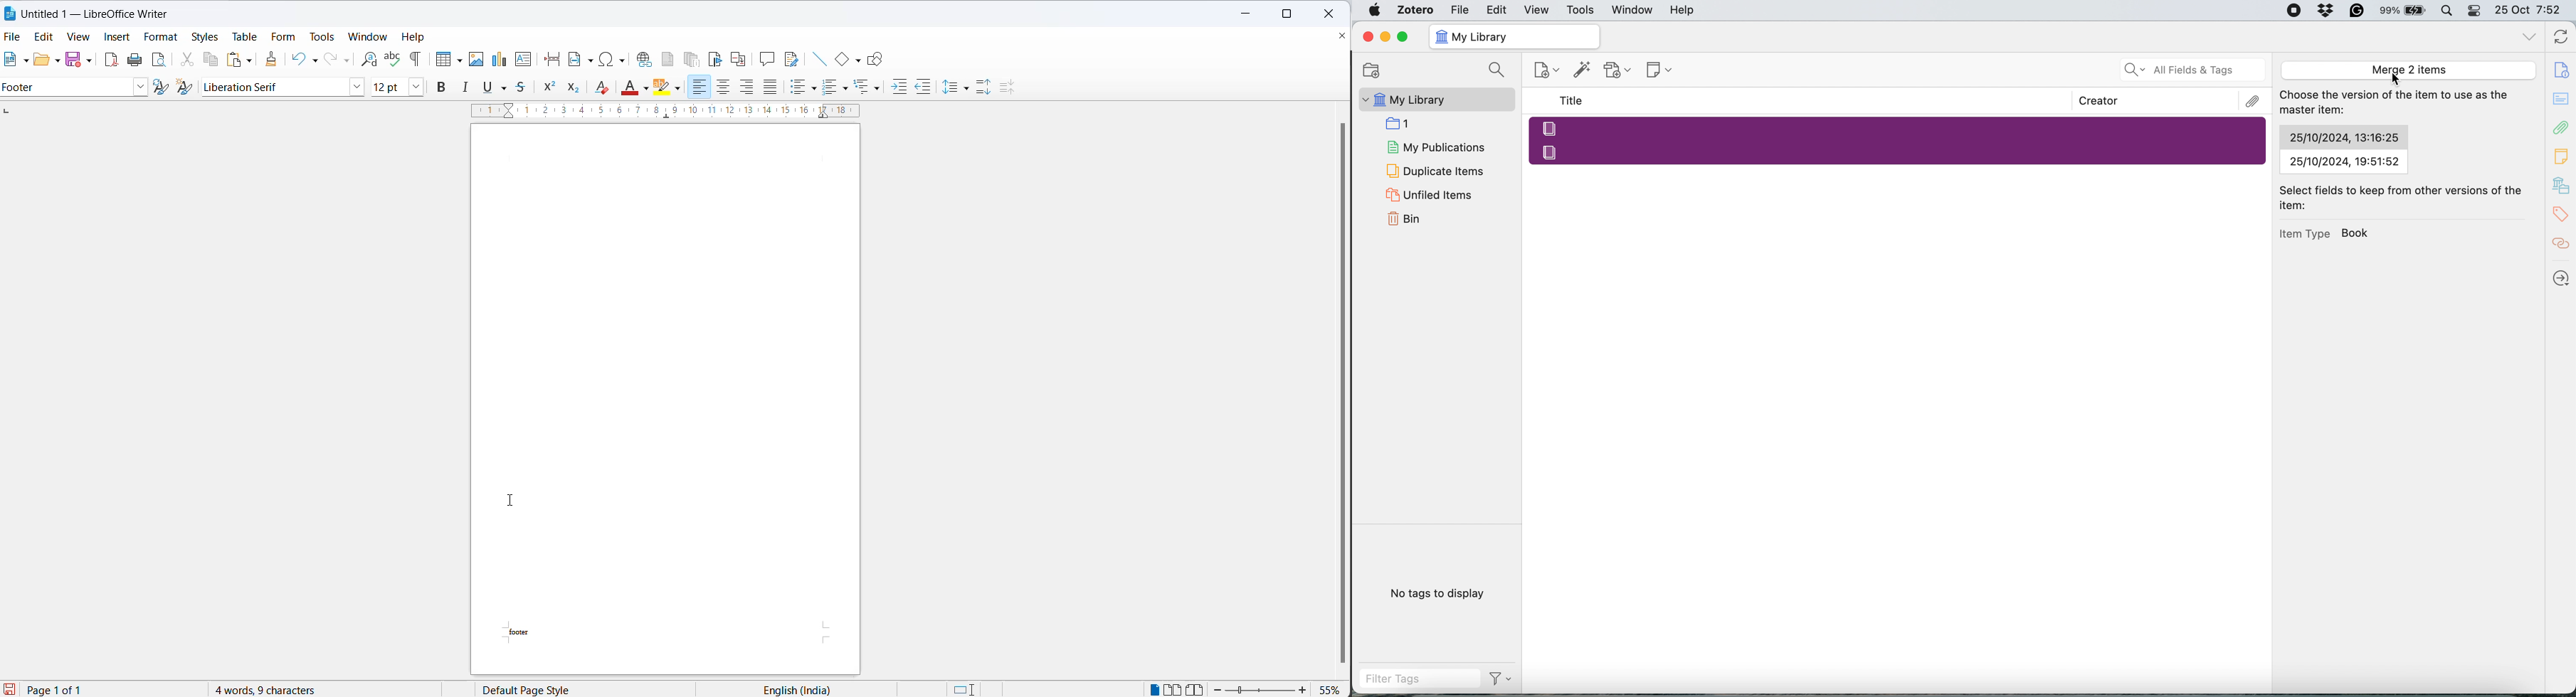 The height and width of the screenshot is (700, 2576). Describe the element at coordinates (1899, 152) in the screenshot. I see `Blank Entry 2 Selected` at that location.